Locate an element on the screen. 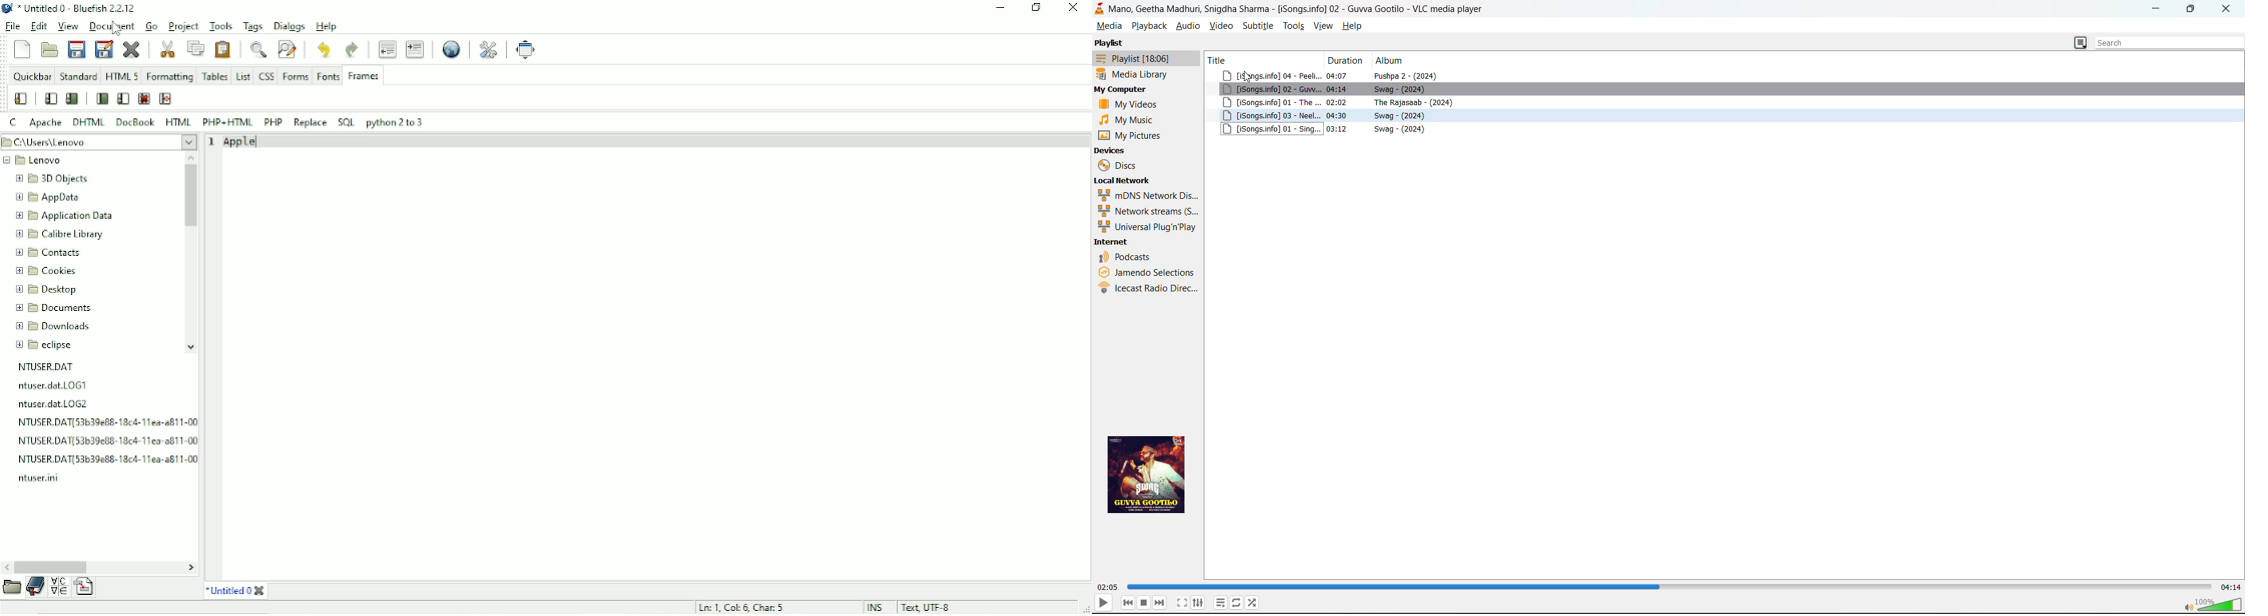  playlist is located at coordinates (1132, 58).